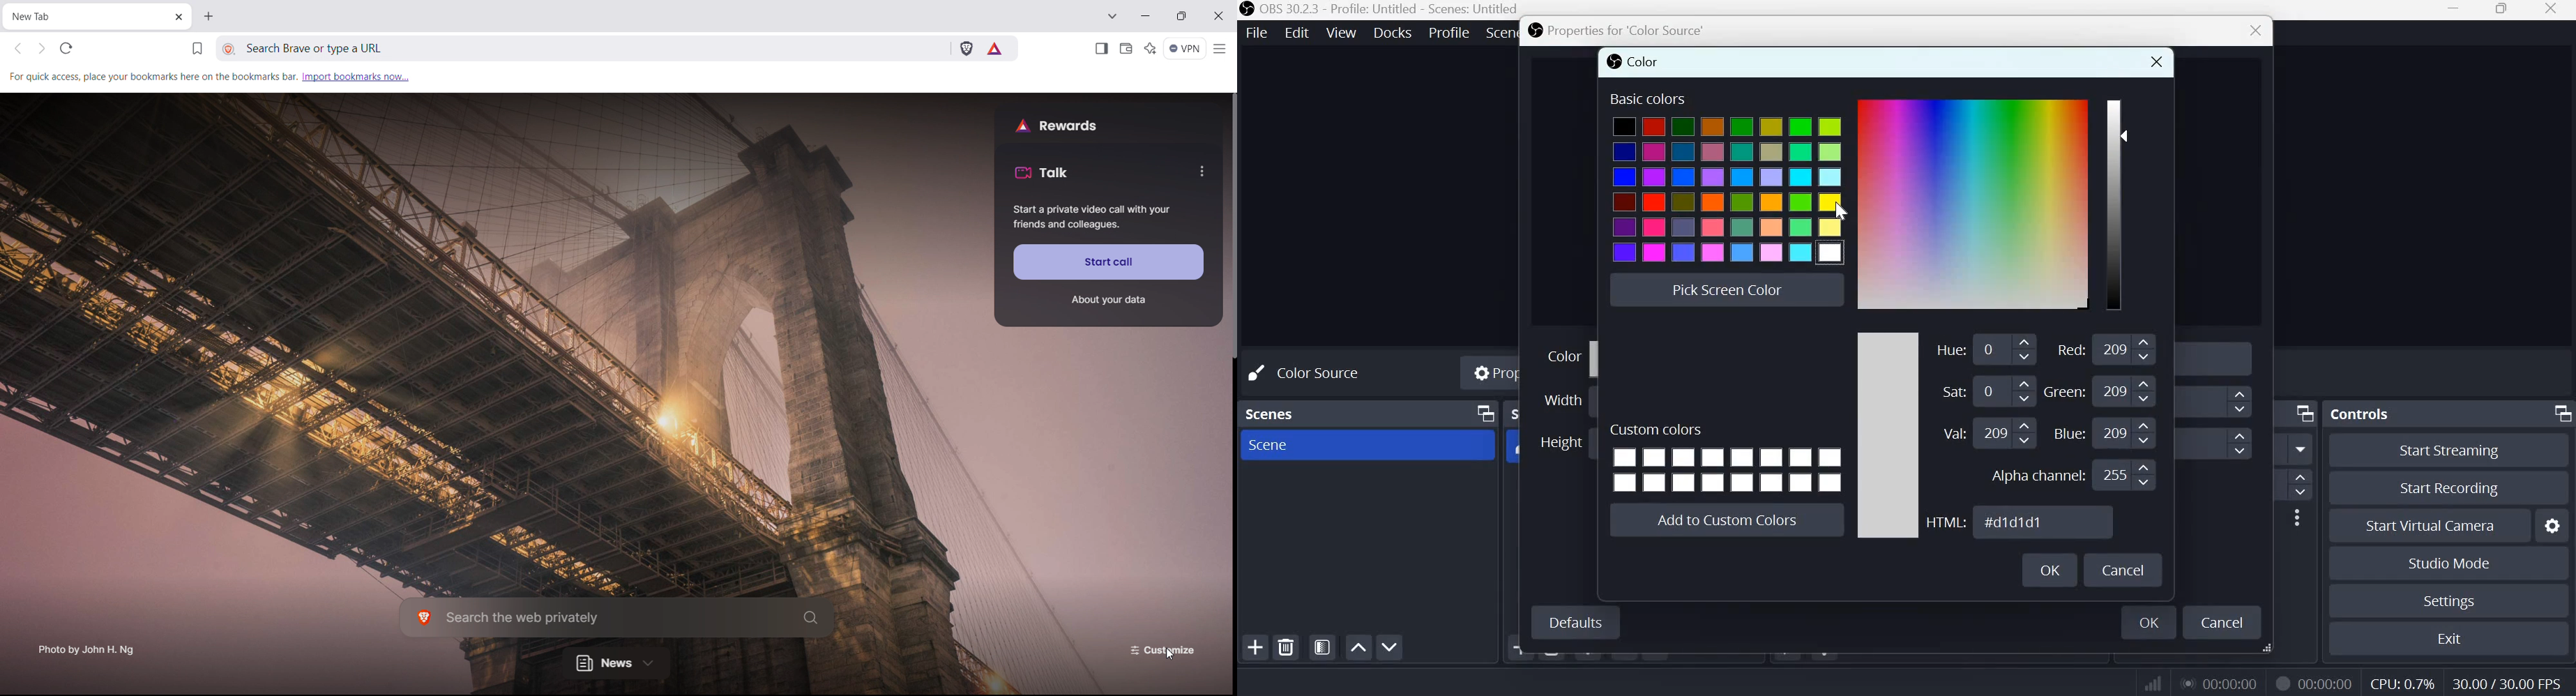 The image size is (2576, 700). Describe the element at coordinates (2455, 450) in the screenshot. I see `Start streaming` at that location.